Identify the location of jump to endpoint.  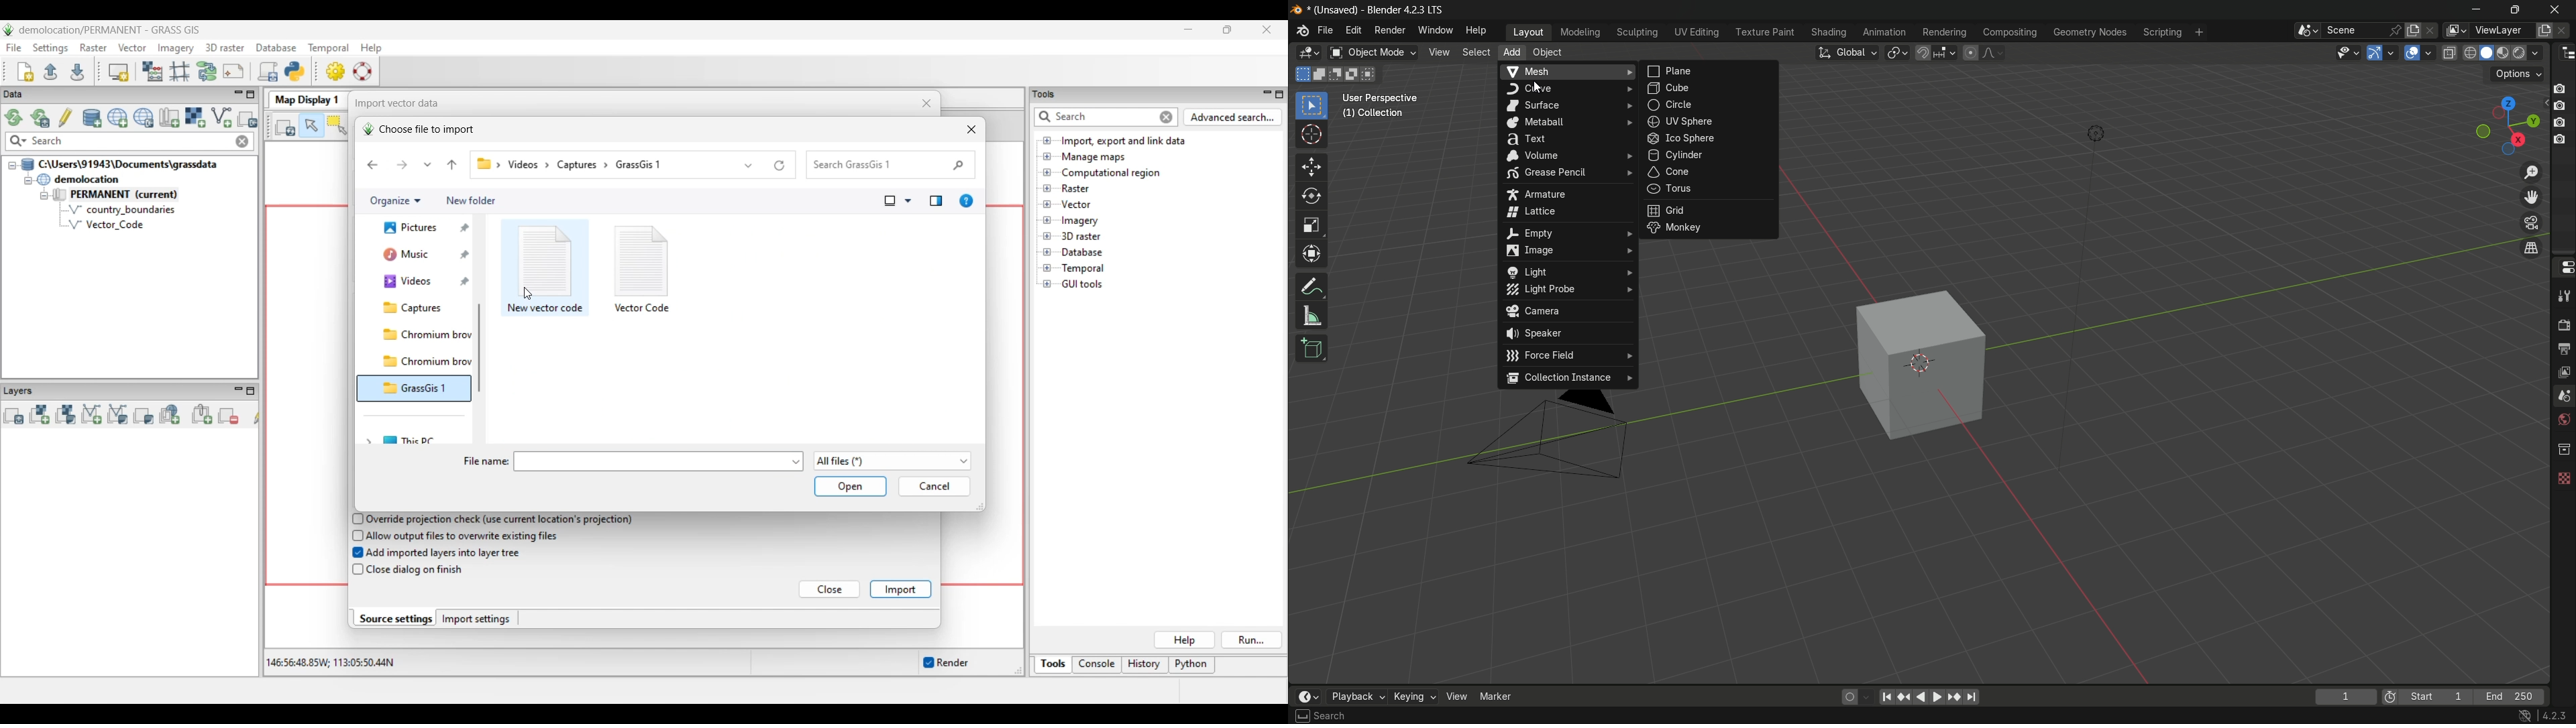
(1971, 697).